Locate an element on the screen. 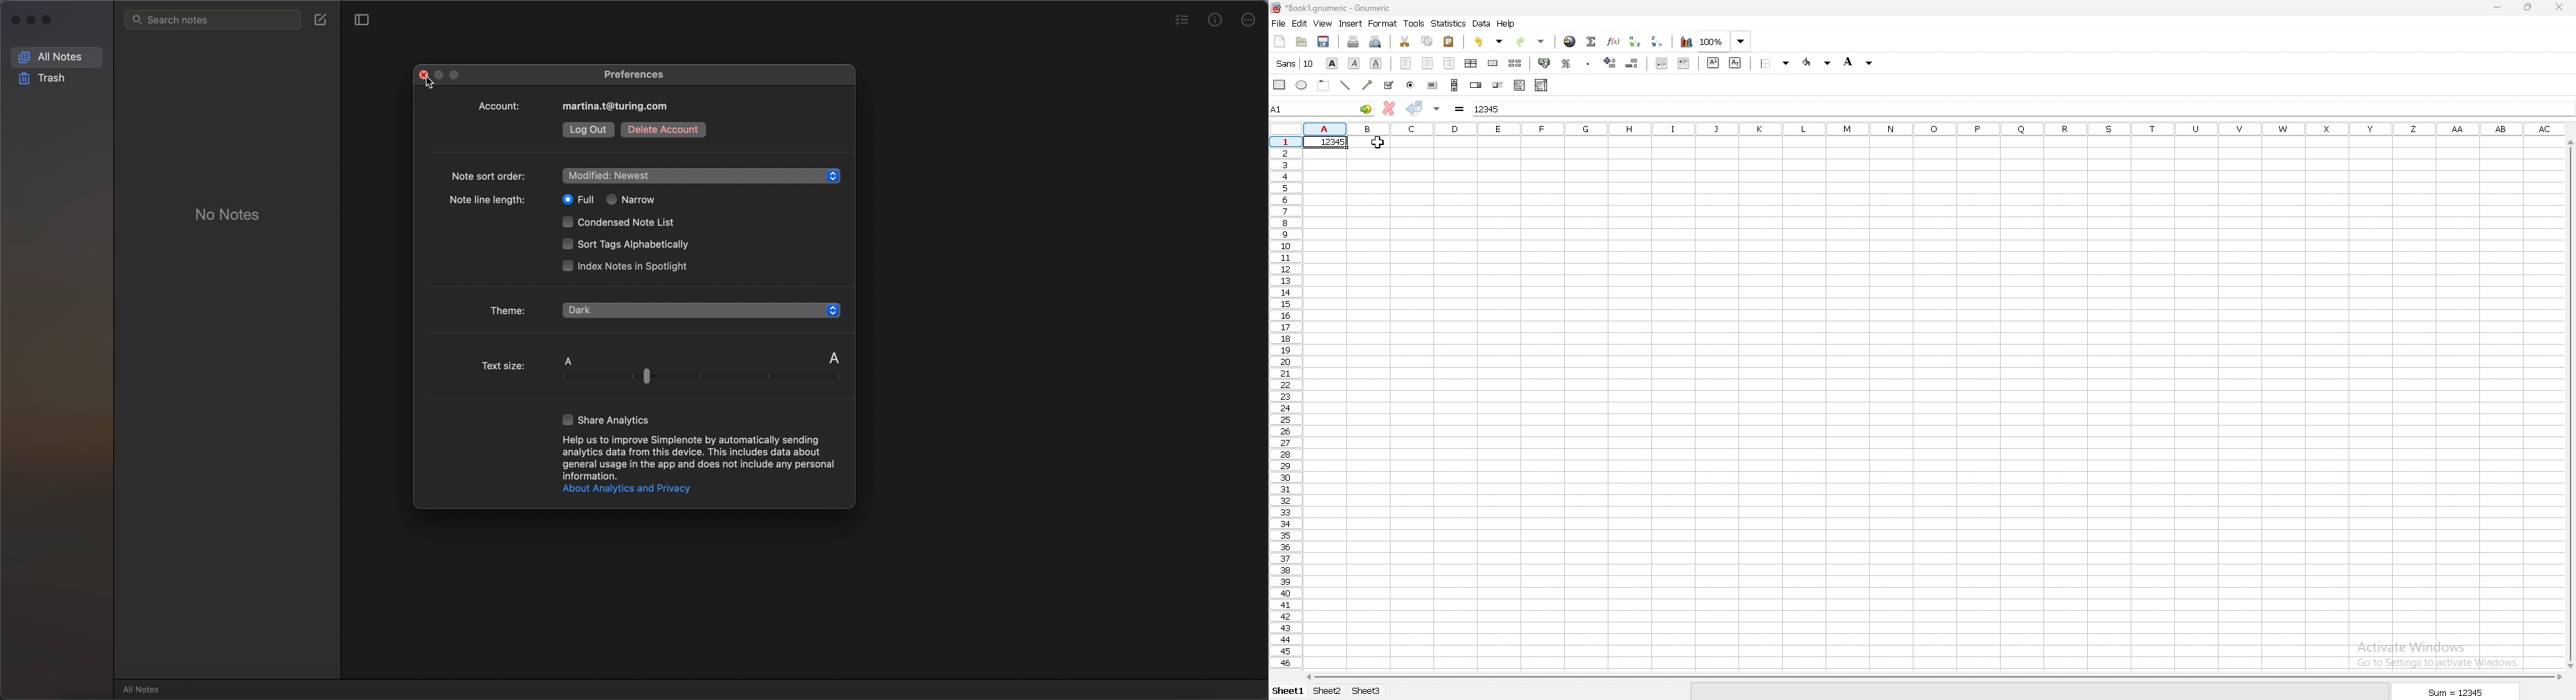  minimize Simplenote is located at coordinates (442, 74).